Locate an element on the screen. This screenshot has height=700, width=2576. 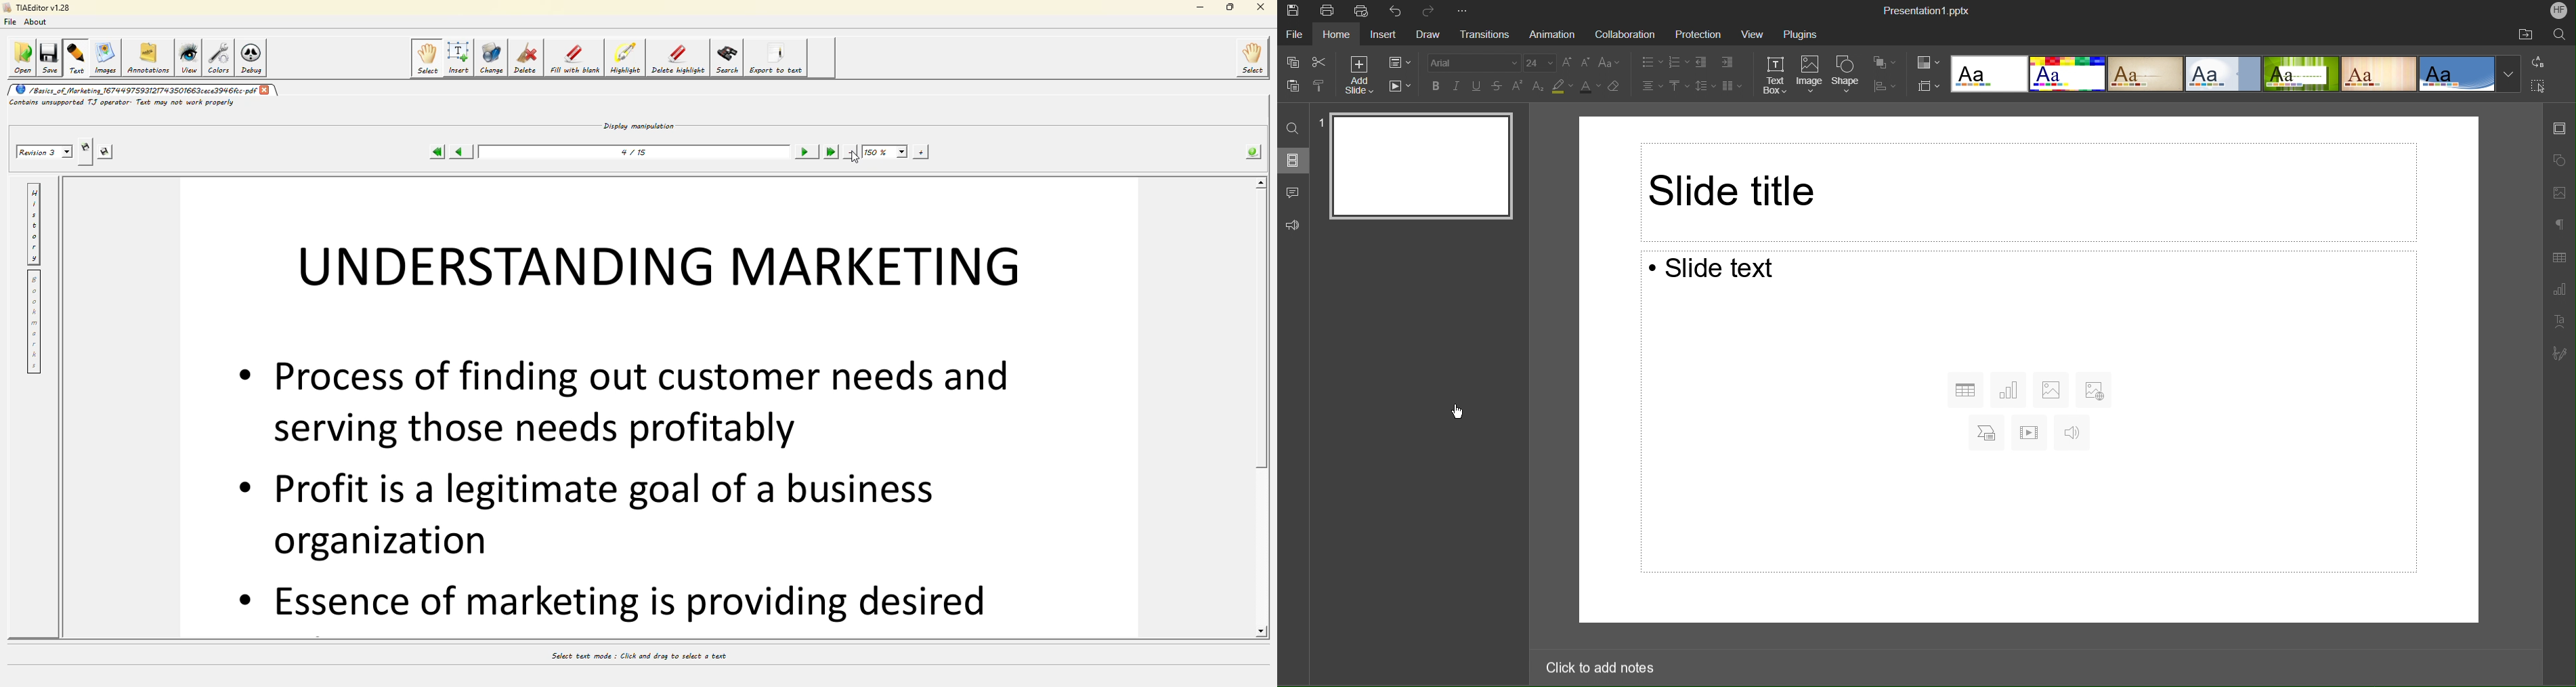
Font  is located at coordinates (1469, 61).